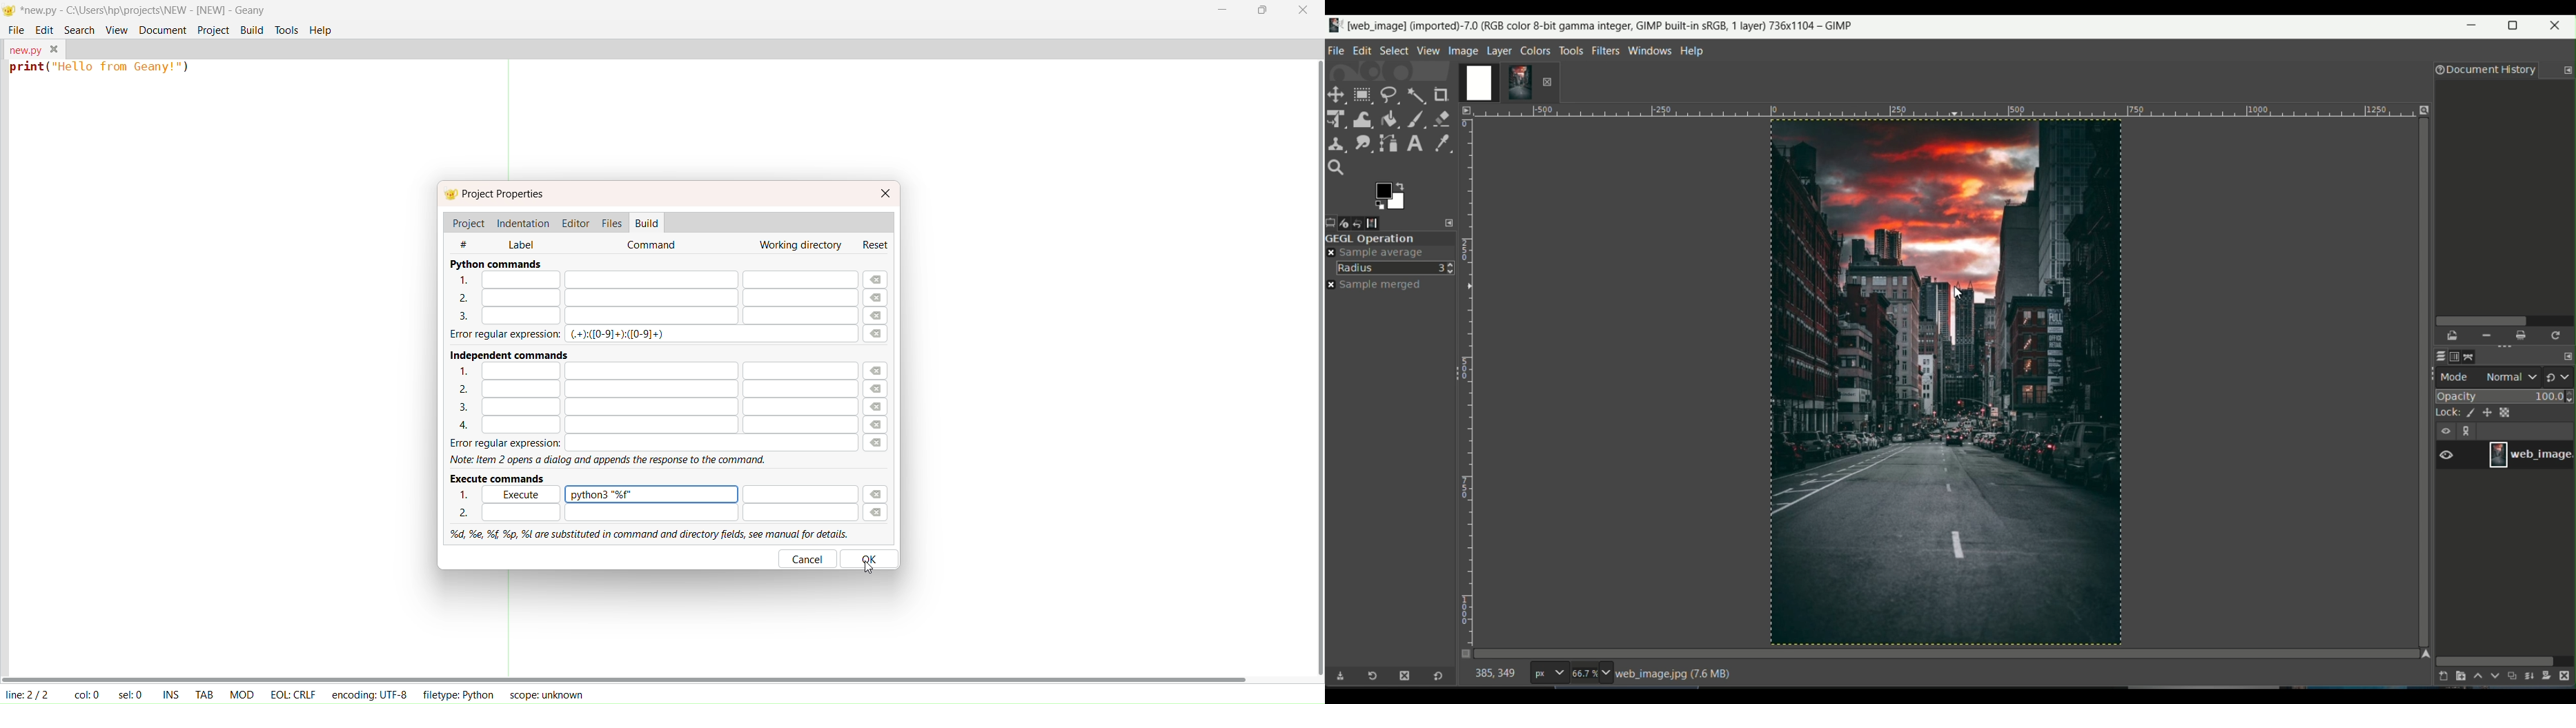 Image resolution: width=2576 pixels, height=728 pixels. Describe the element at coordinates (1605, 50) in the screenshot. I see `filter tab` at that location.